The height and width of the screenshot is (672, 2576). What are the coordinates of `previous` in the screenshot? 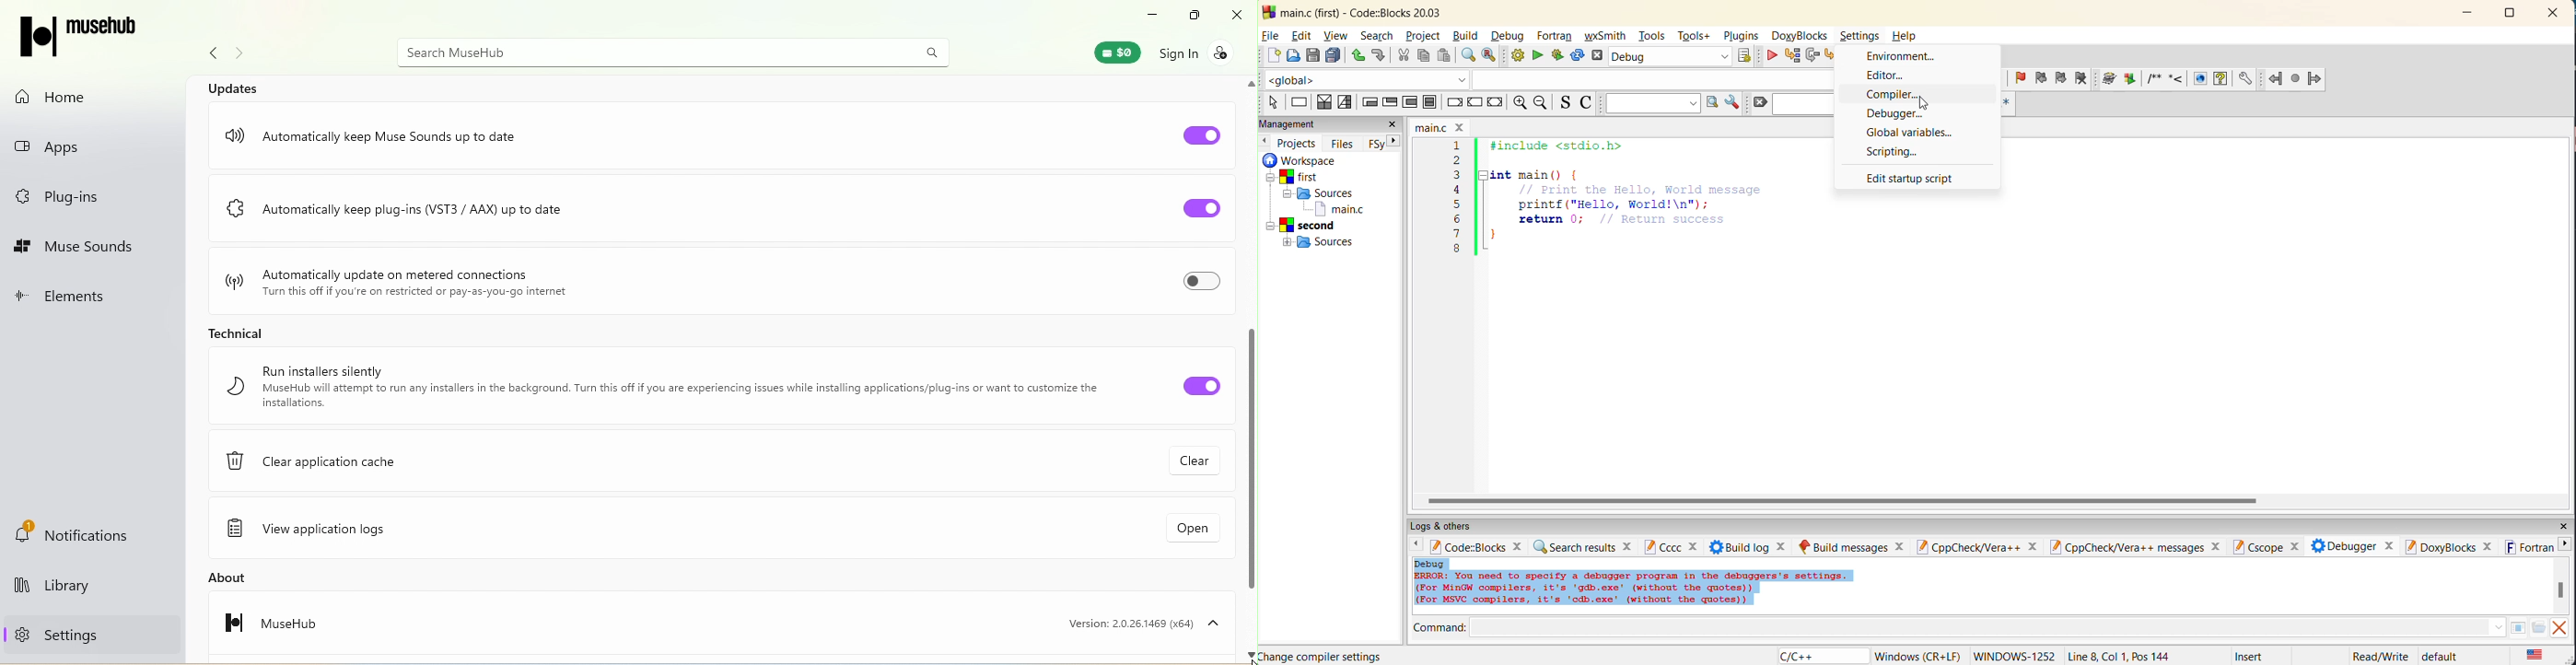 It's located at (1416, 546).